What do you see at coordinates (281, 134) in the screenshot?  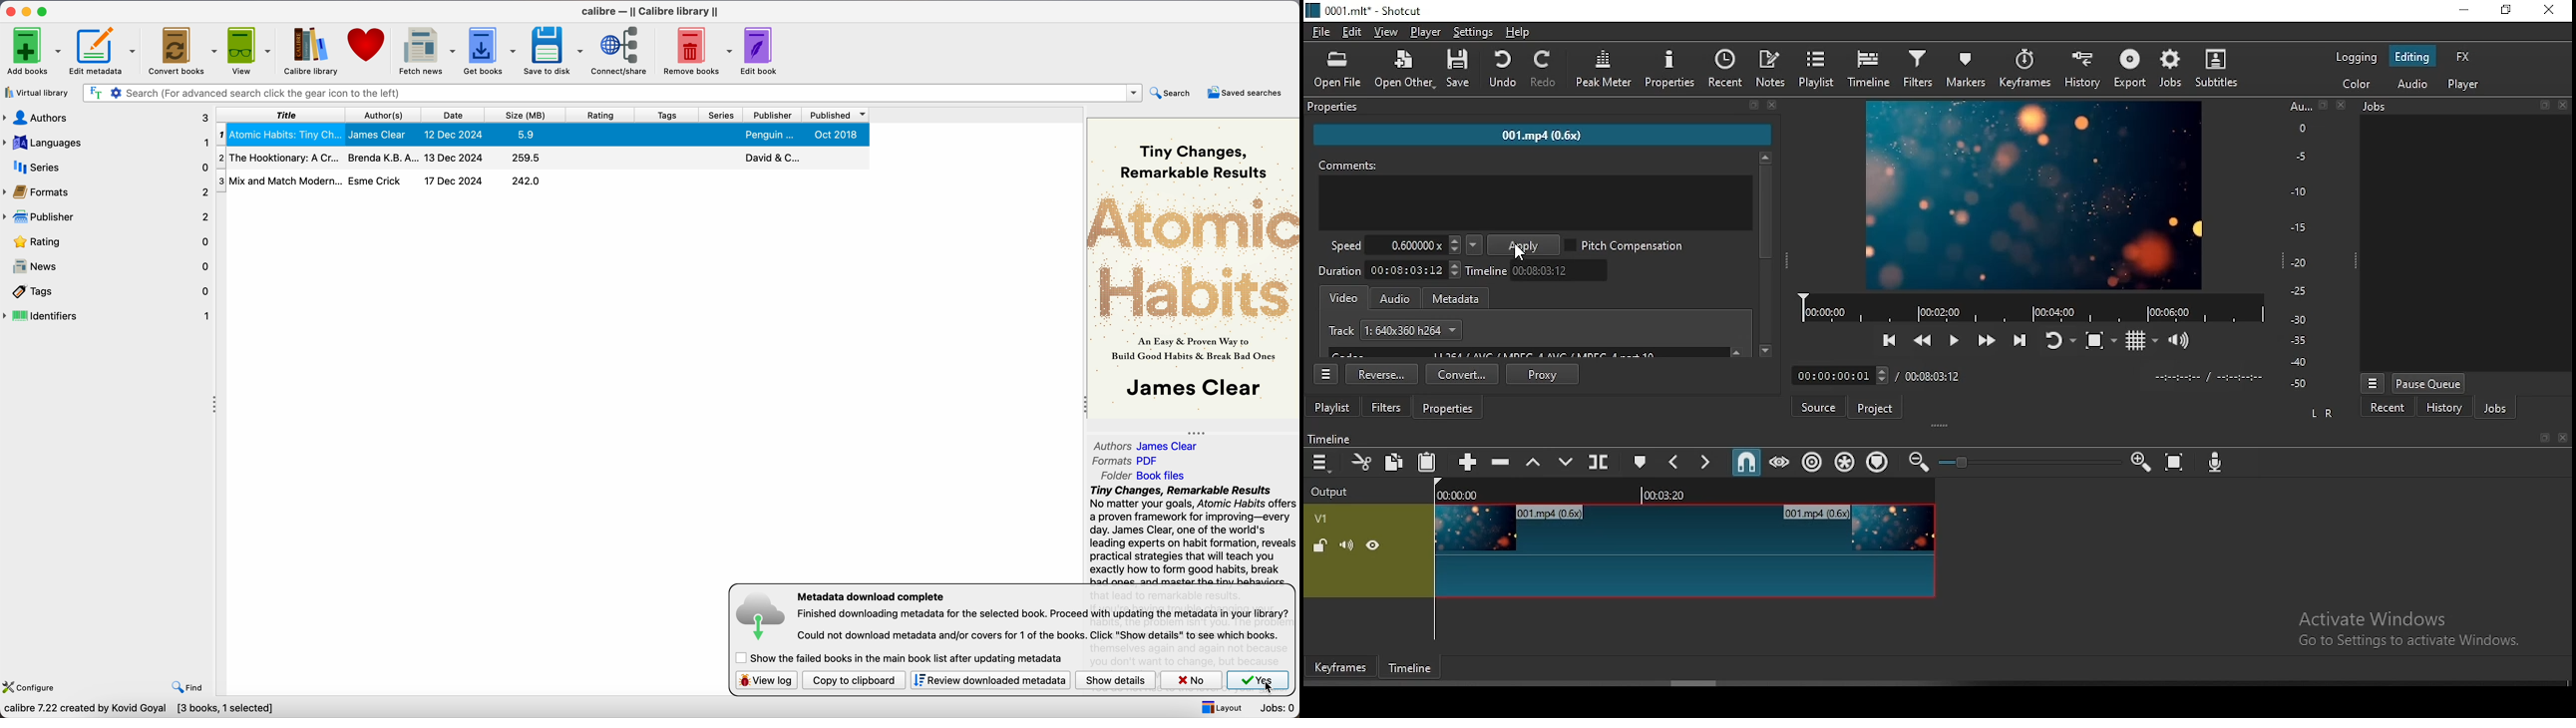 I see `Atomic Habits: Tiny Ch...` at bounding box center [281, 134].